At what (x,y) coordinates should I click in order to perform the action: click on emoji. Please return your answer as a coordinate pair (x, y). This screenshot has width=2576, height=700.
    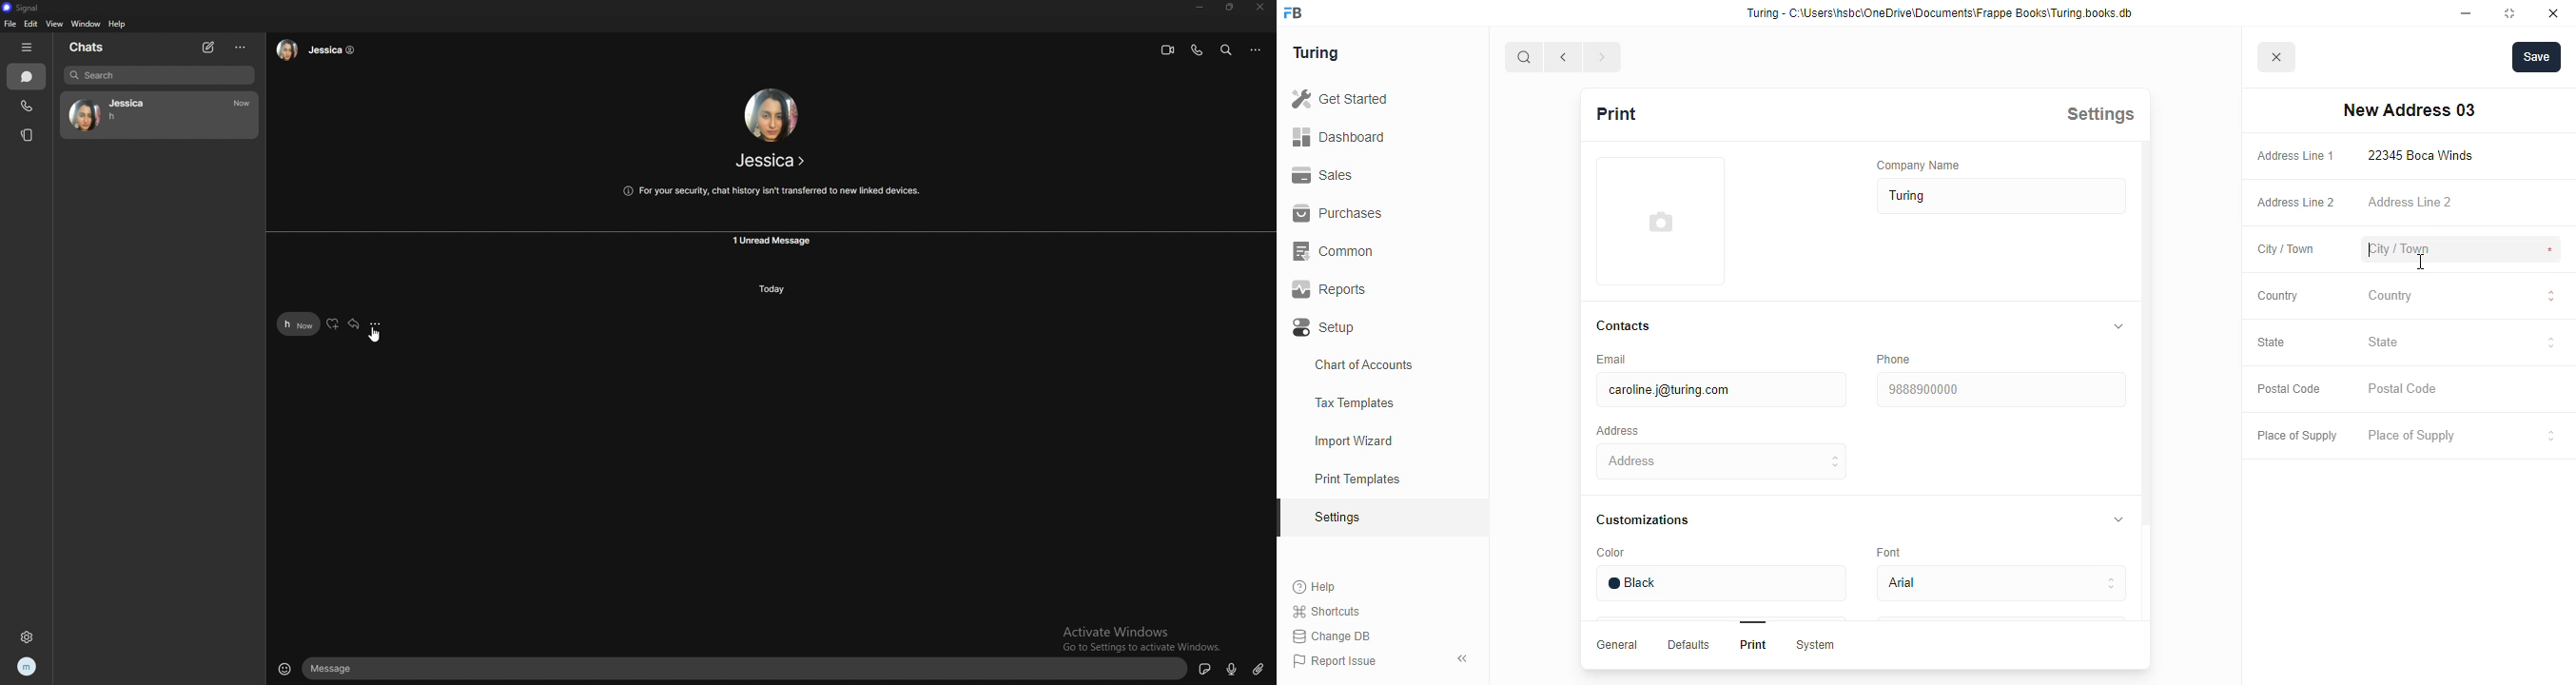
    Looking at the image, I should click on (285, 665).